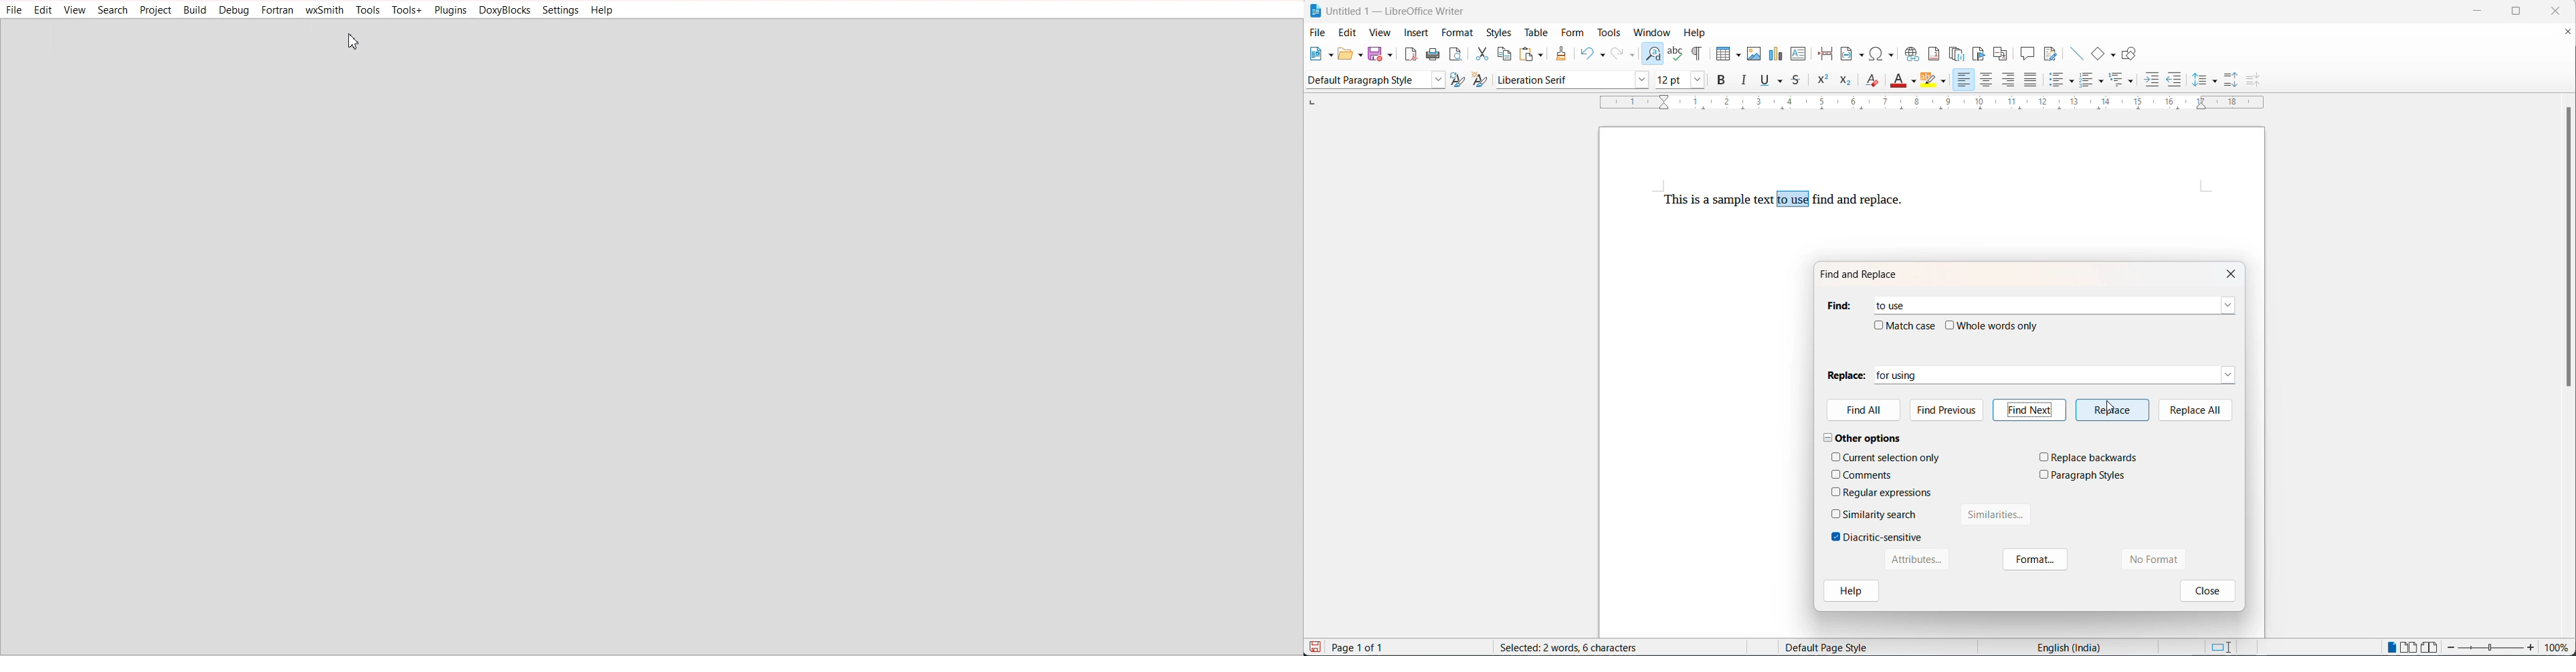  I want to click on multipage view, so click(2409, 647).